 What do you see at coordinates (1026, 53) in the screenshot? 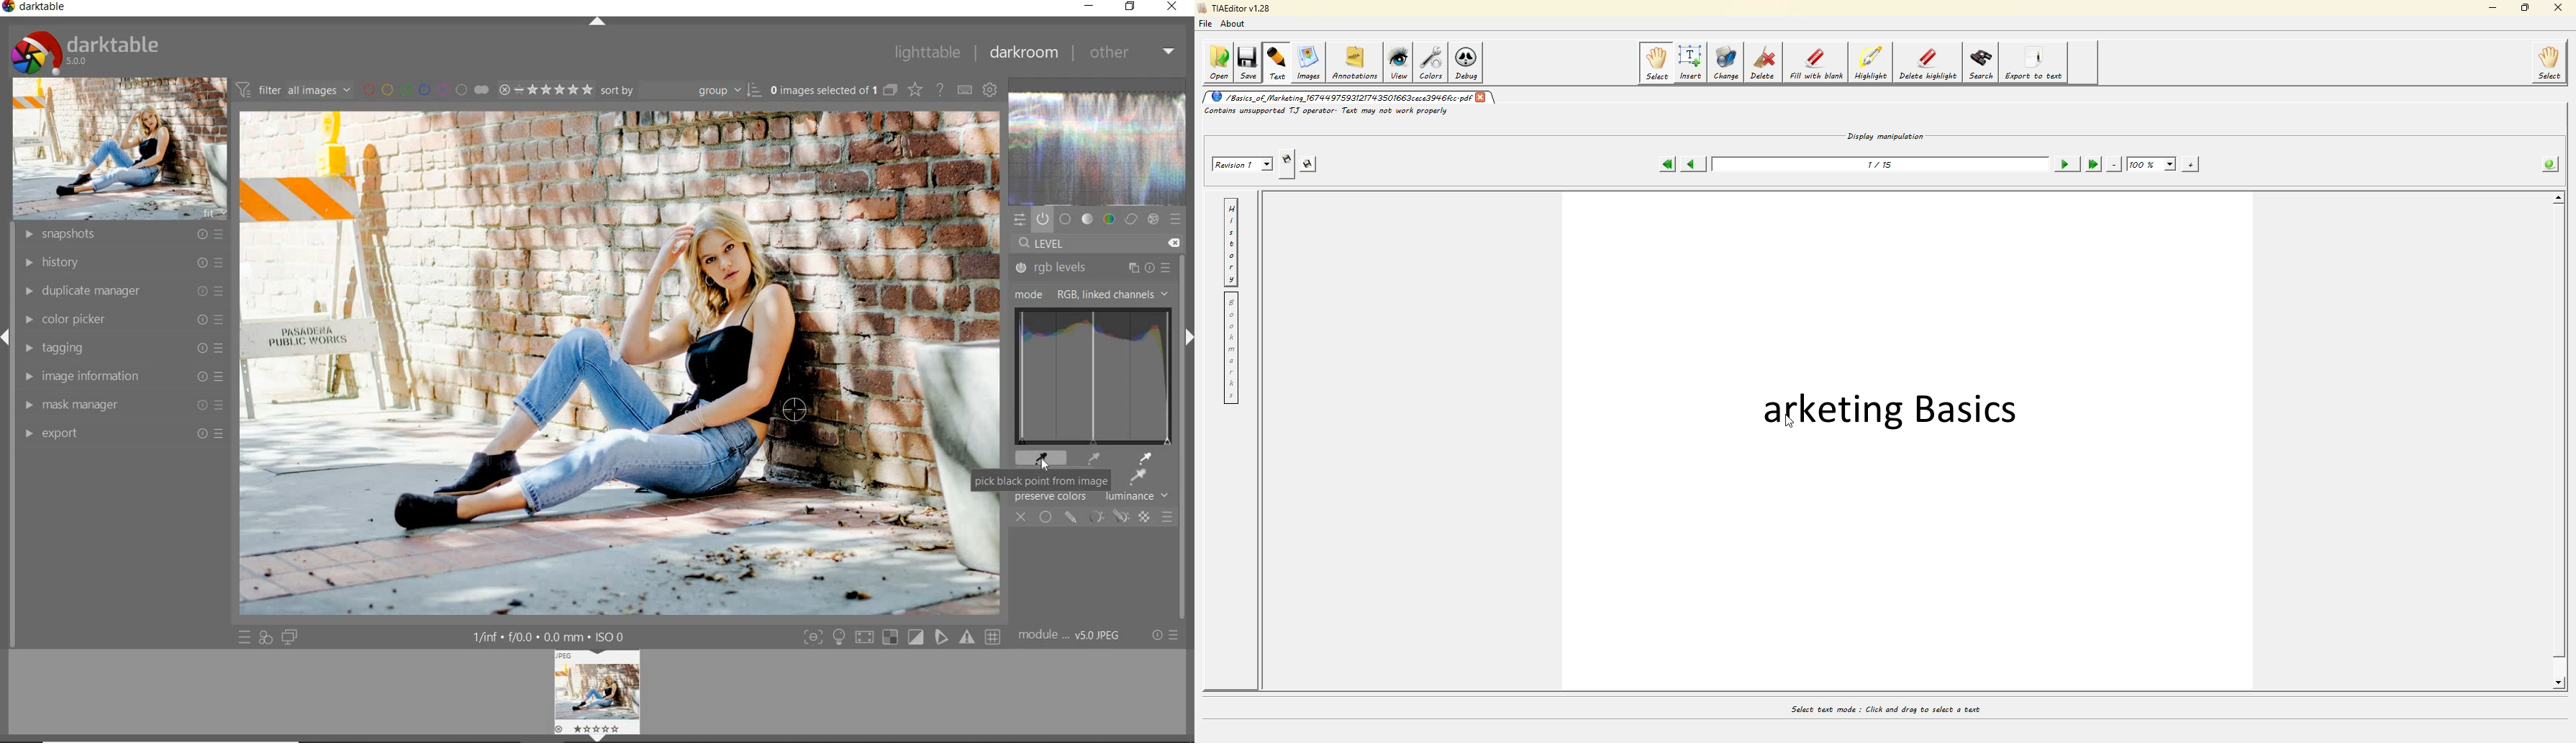
I see `darkroom` at bounding box center [1026, 53].